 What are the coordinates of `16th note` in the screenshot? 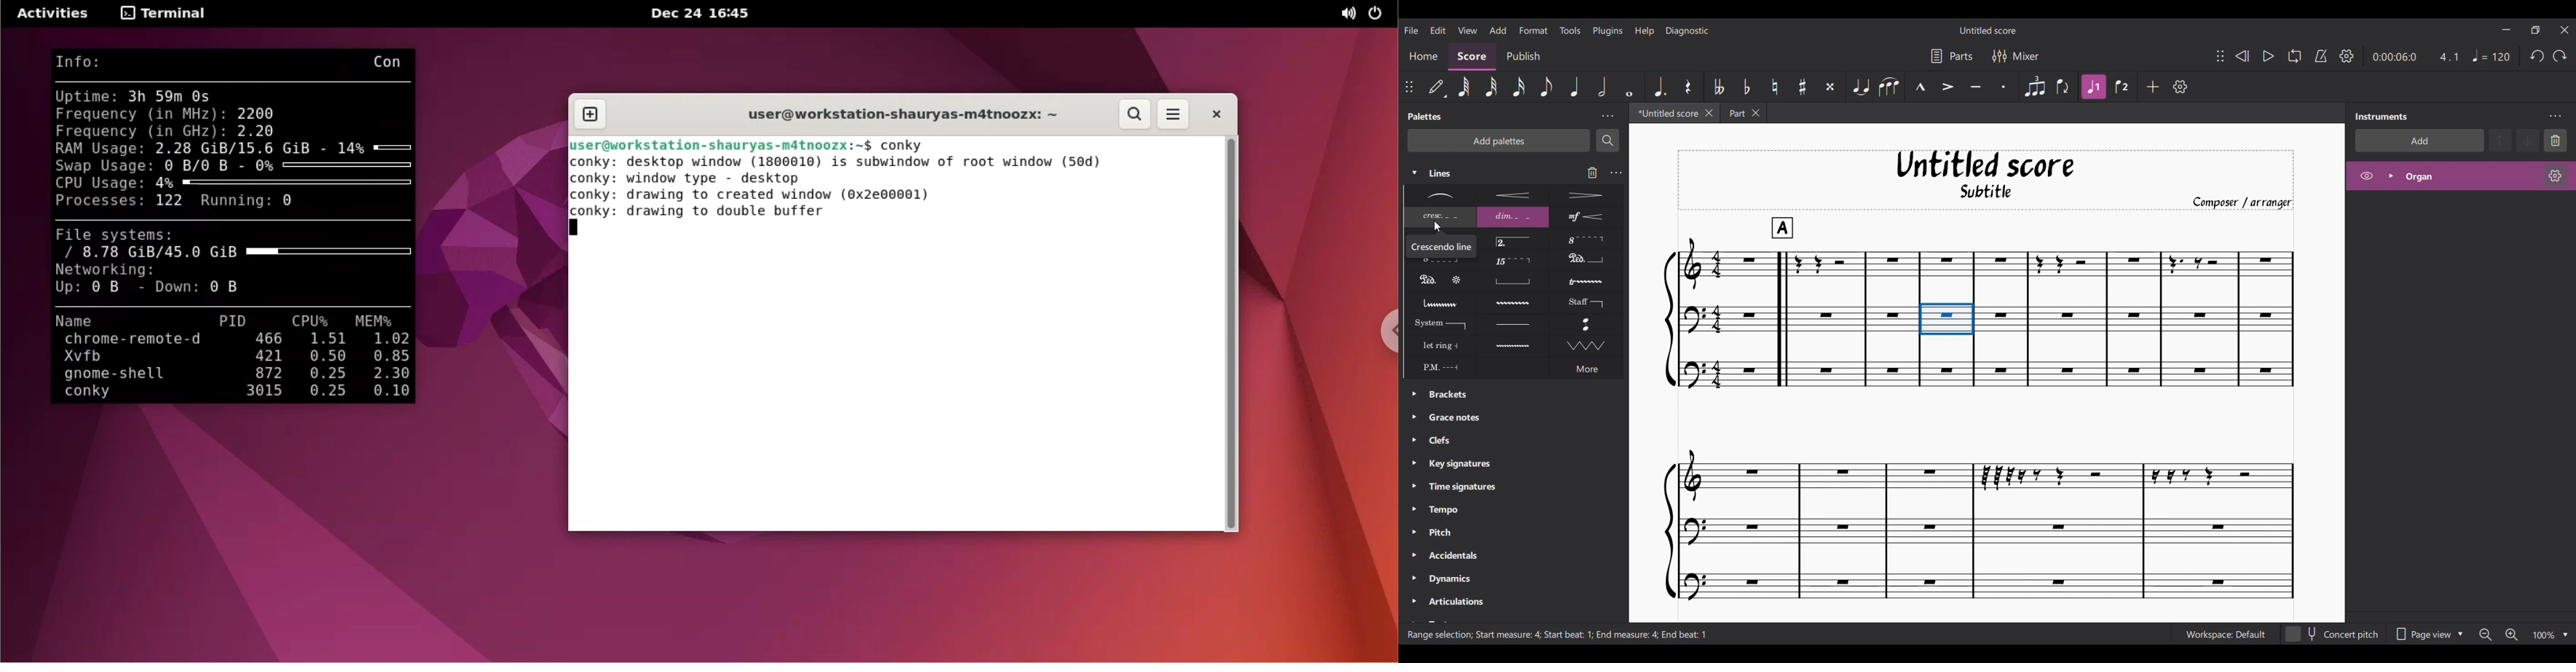 It's located at (1519, 87).